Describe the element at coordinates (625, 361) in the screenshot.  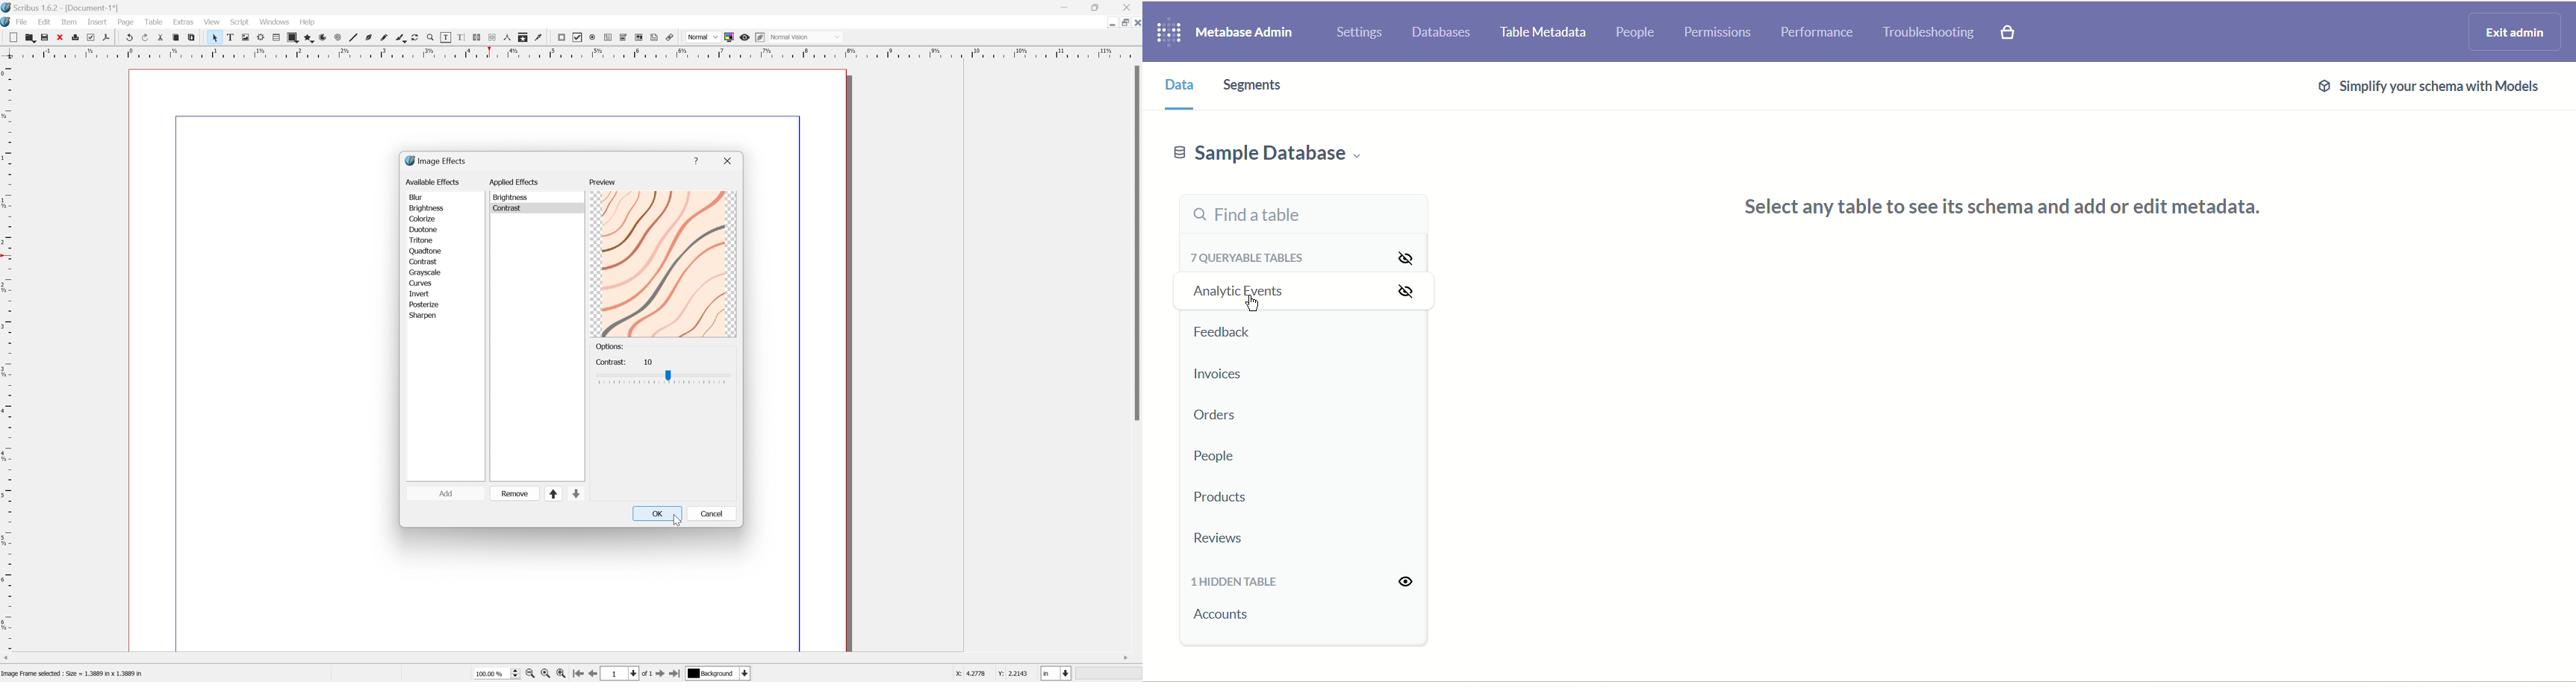
I see `Contrast: 10` at that location.